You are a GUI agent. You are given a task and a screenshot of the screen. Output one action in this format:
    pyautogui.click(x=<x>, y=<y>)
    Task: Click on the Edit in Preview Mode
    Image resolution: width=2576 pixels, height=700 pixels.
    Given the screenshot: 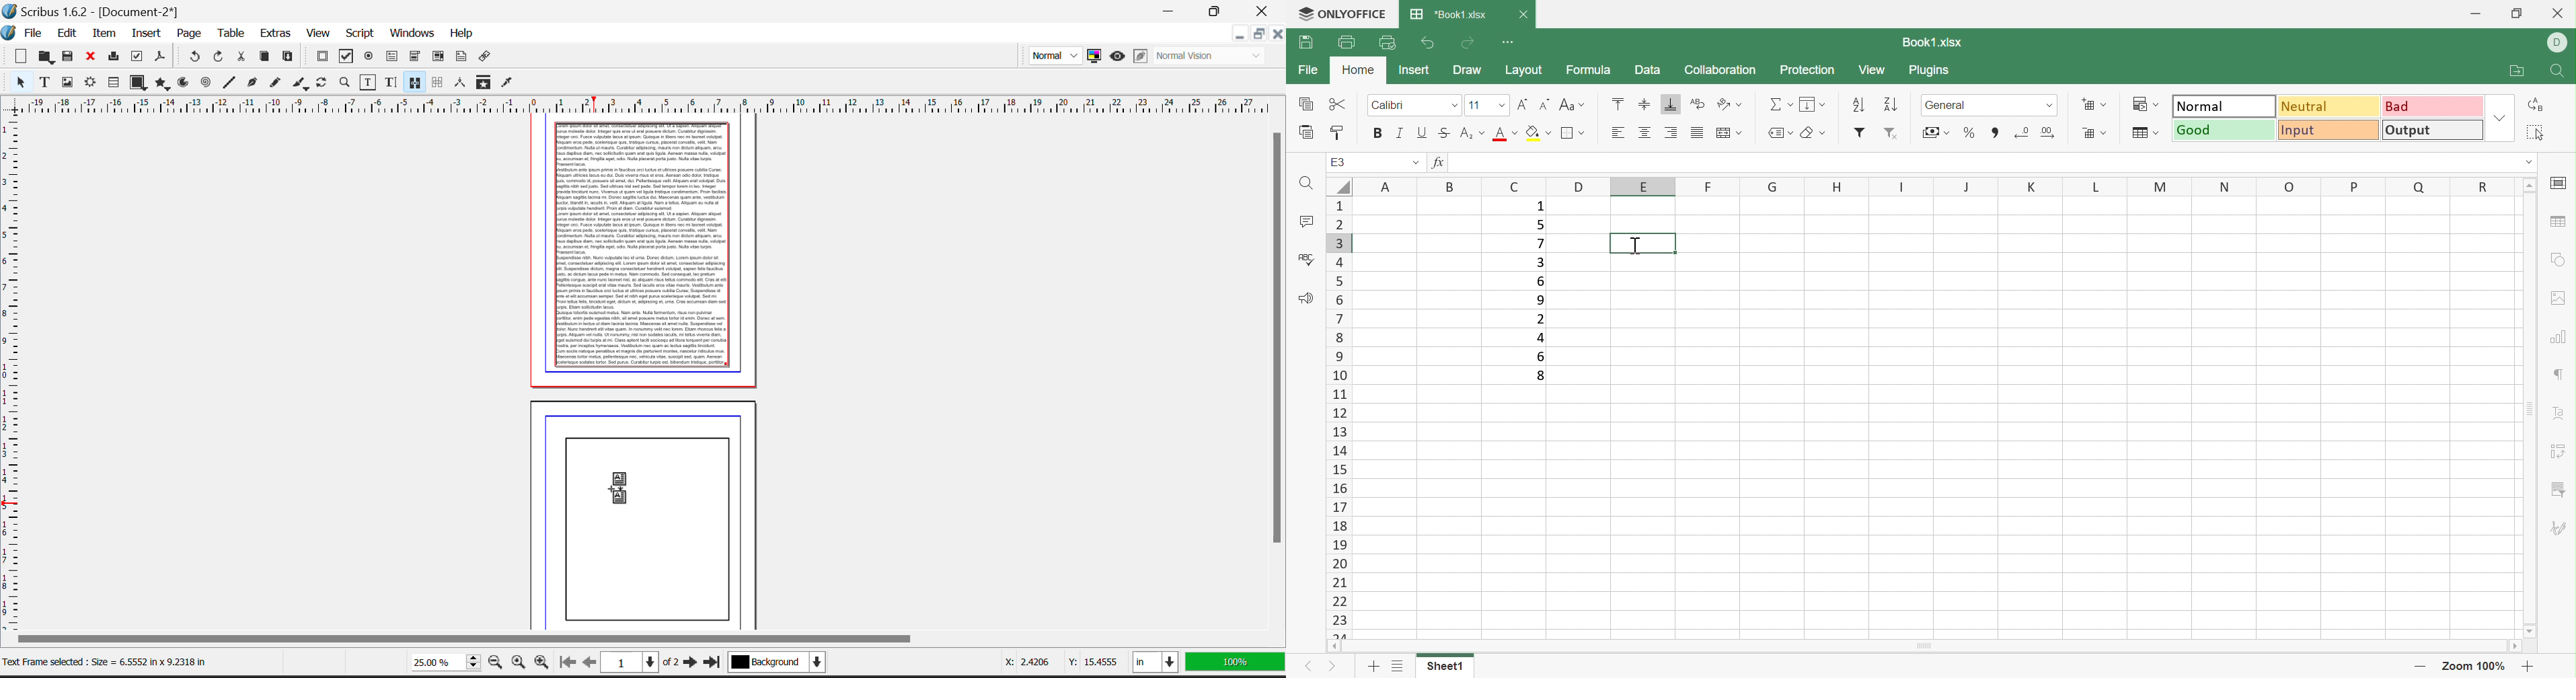 What is the action you would take?
    pyautogui.click(x=1142, y=56)
    